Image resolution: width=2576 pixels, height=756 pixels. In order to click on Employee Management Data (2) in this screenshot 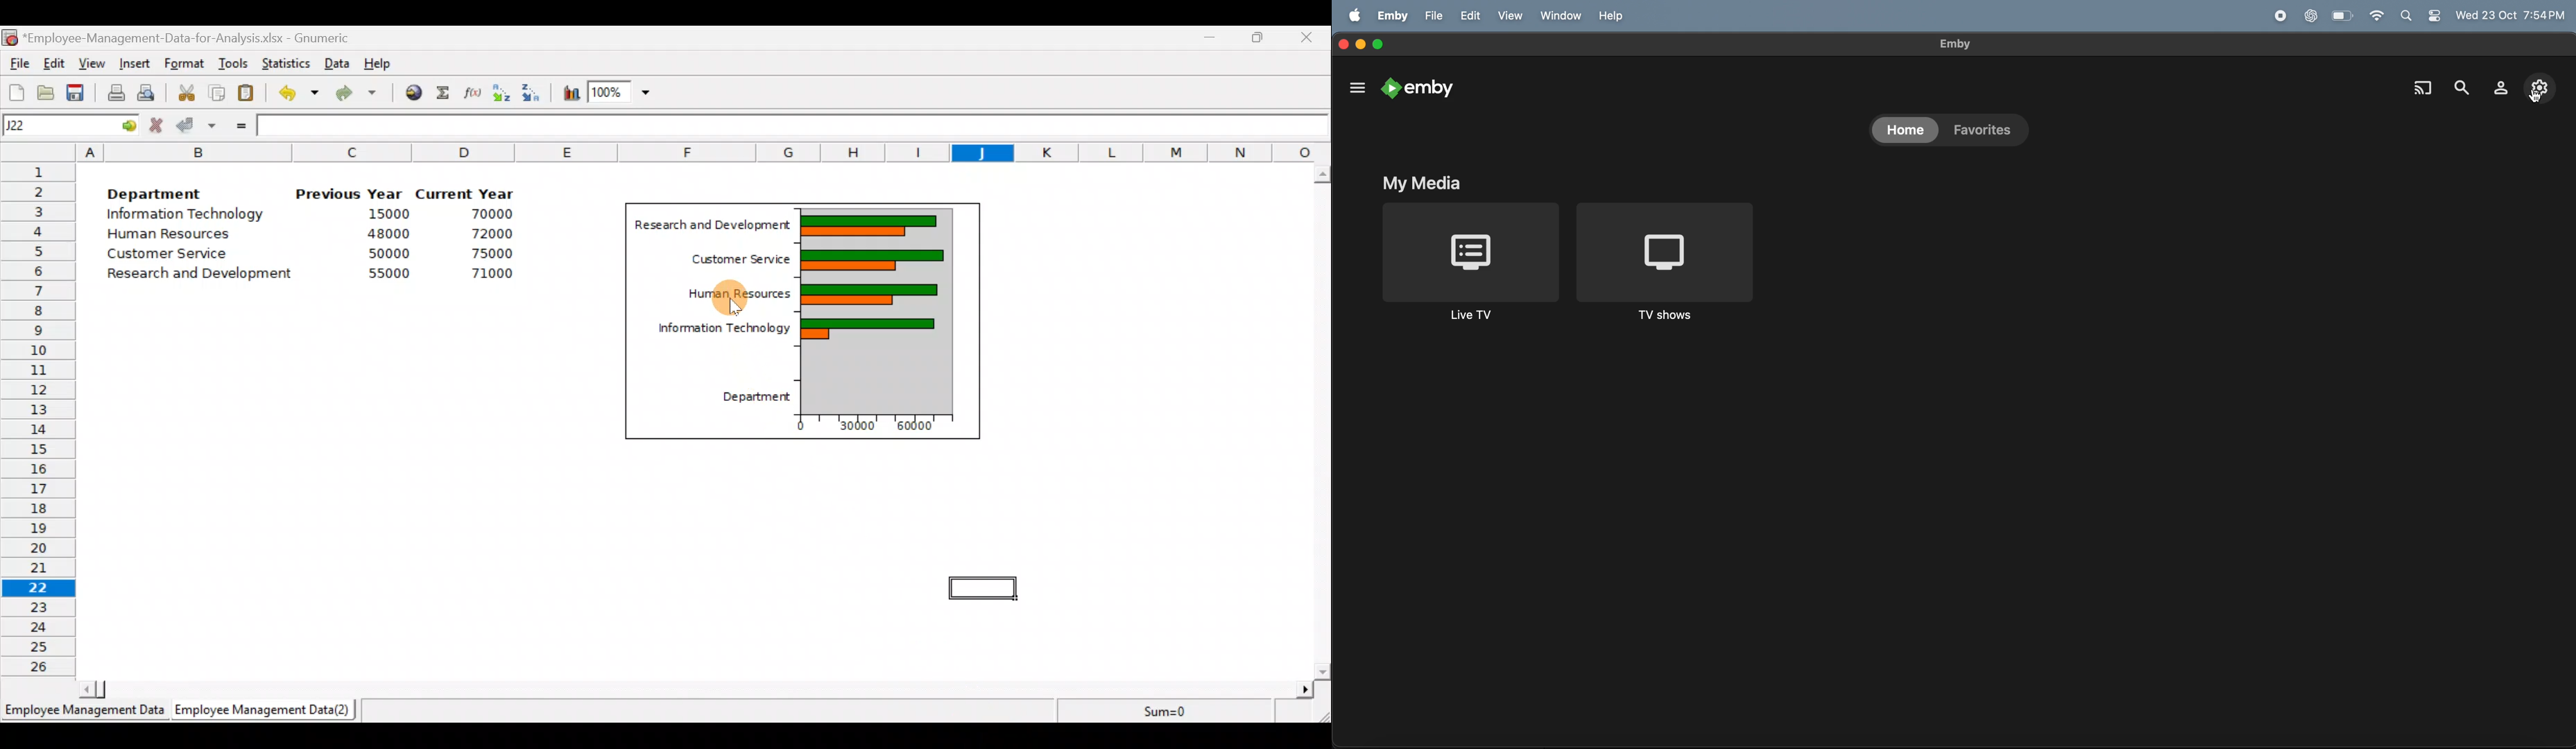, I will do `click(261, 712)`.